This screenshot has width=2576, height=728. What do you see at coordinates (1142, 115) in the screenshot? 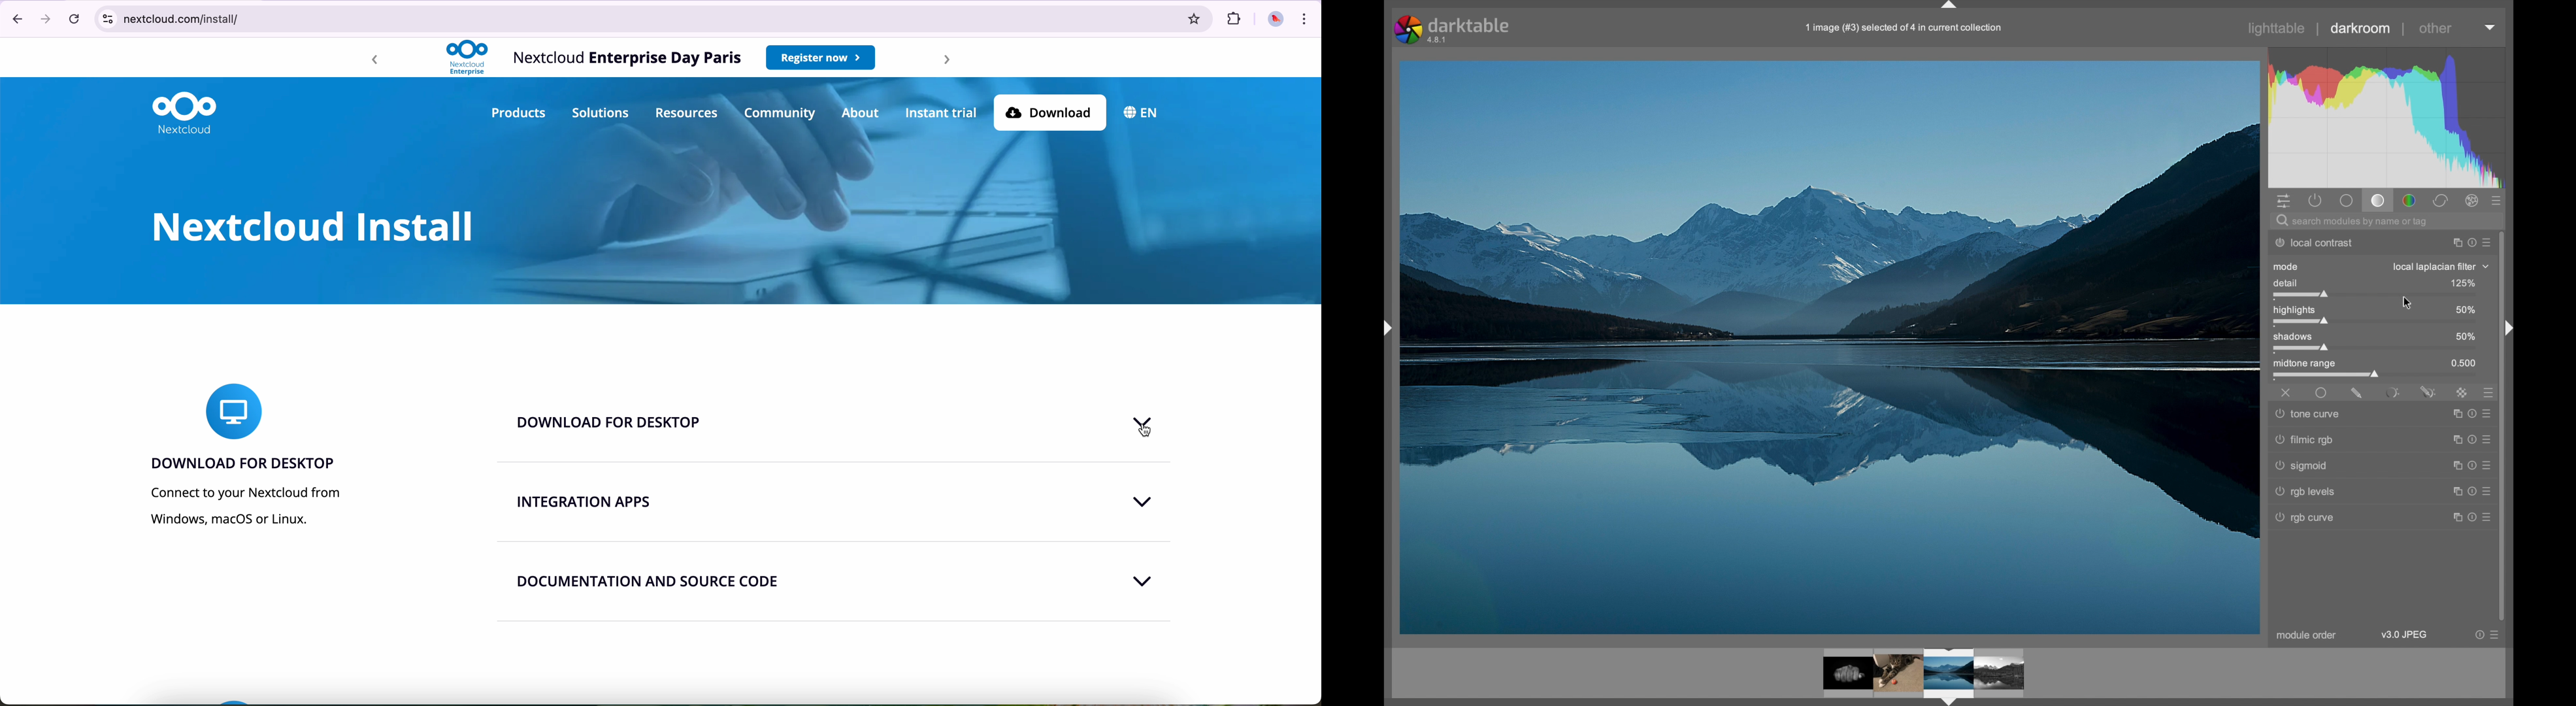
I see `language` at bounding box center [1142, 115].